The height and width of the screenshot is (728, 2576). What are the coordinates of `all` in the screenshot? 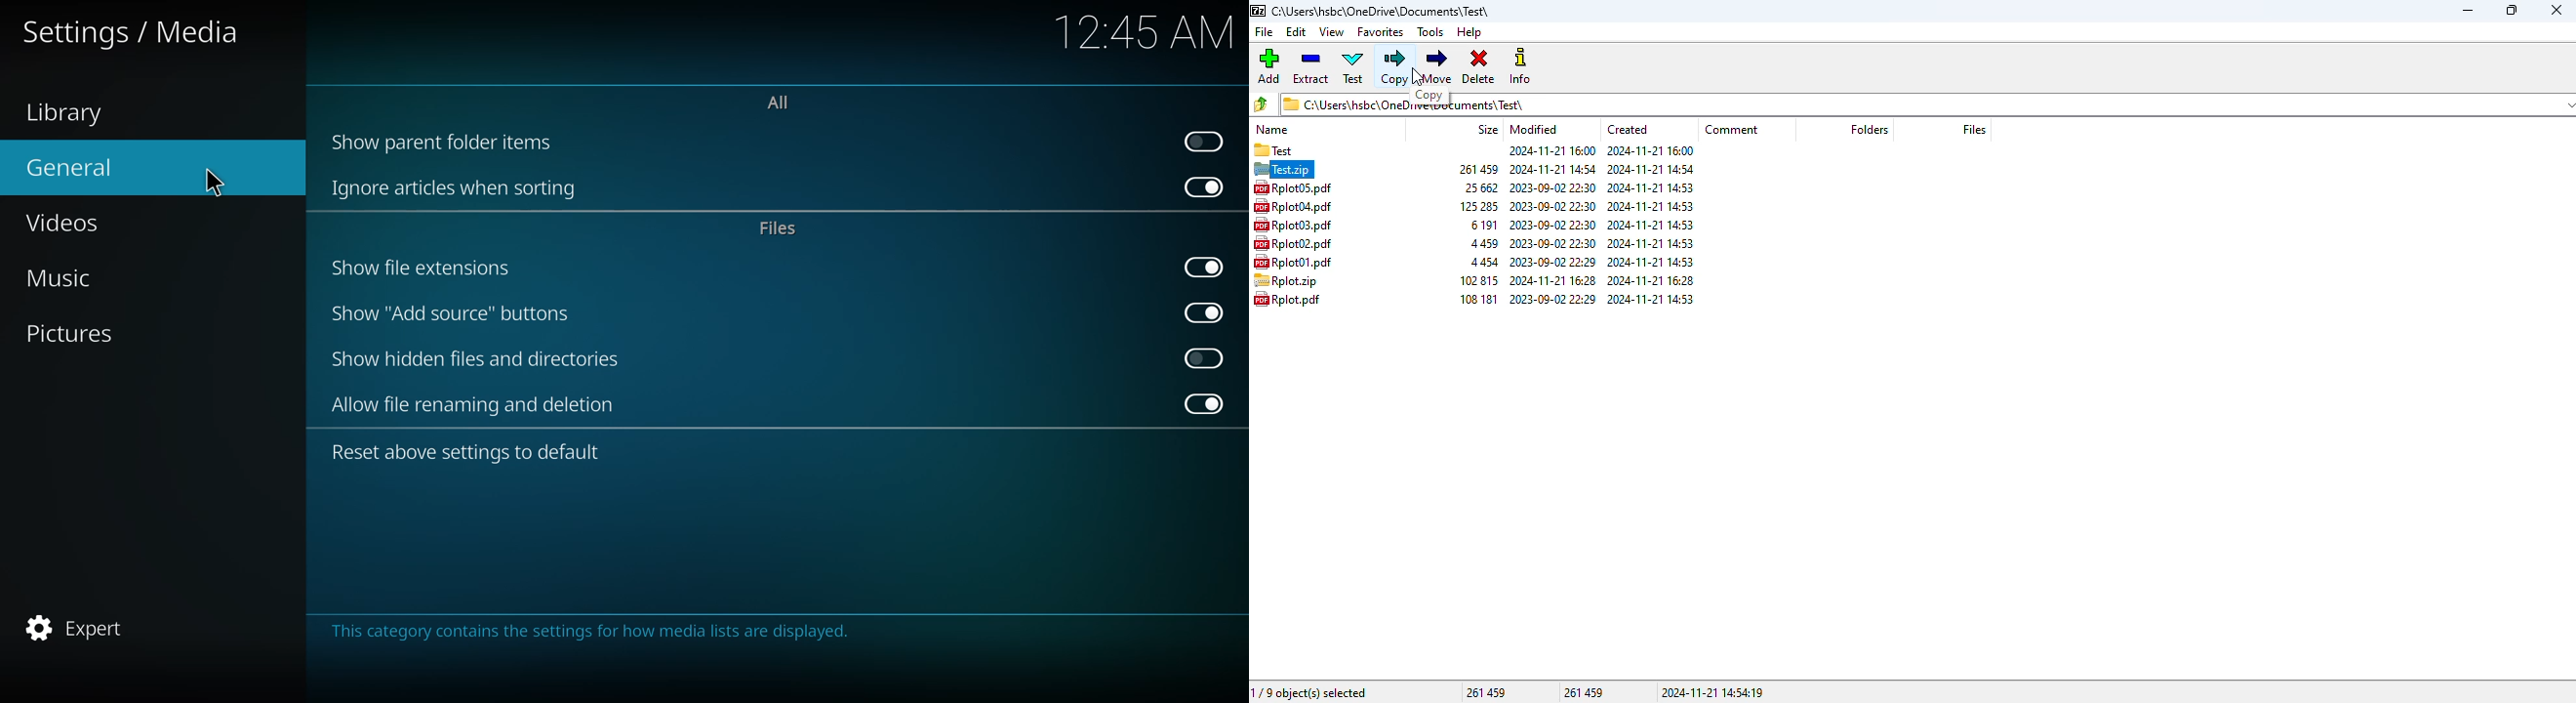 It's located at (786, 102).